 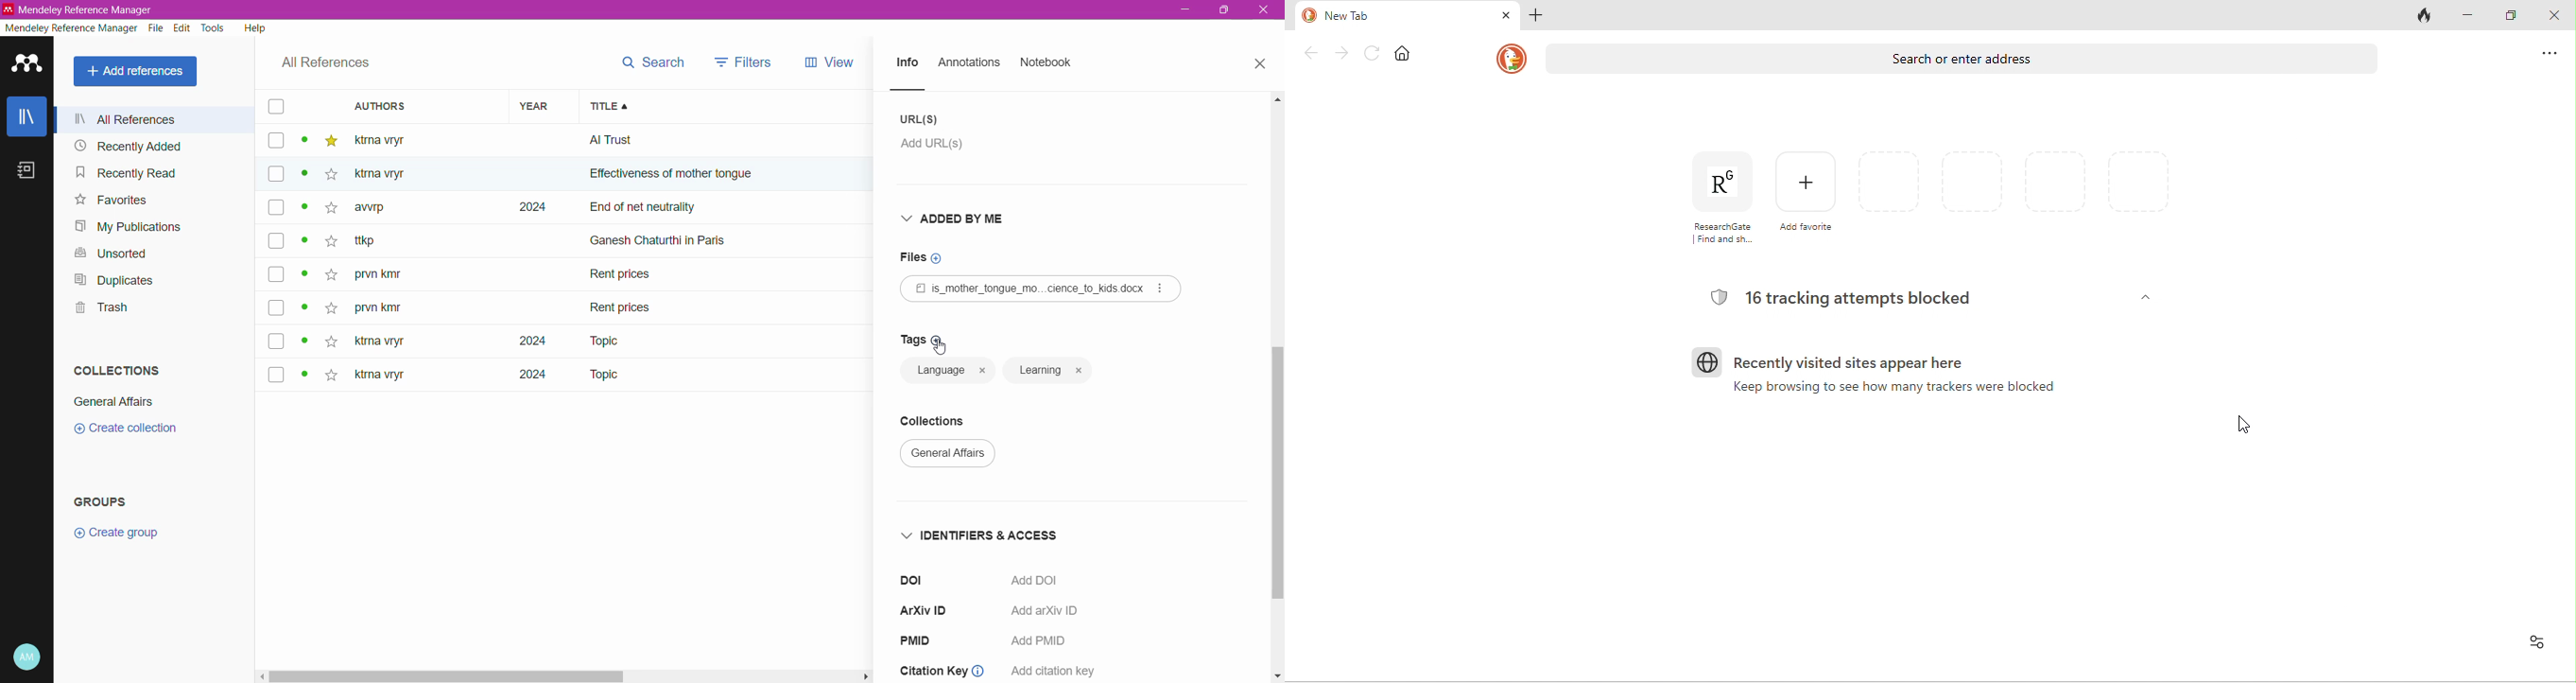 What do you see at coordinates (1309, 53) in the screenshot?
I see `back` at bounding box center [1309, 53].